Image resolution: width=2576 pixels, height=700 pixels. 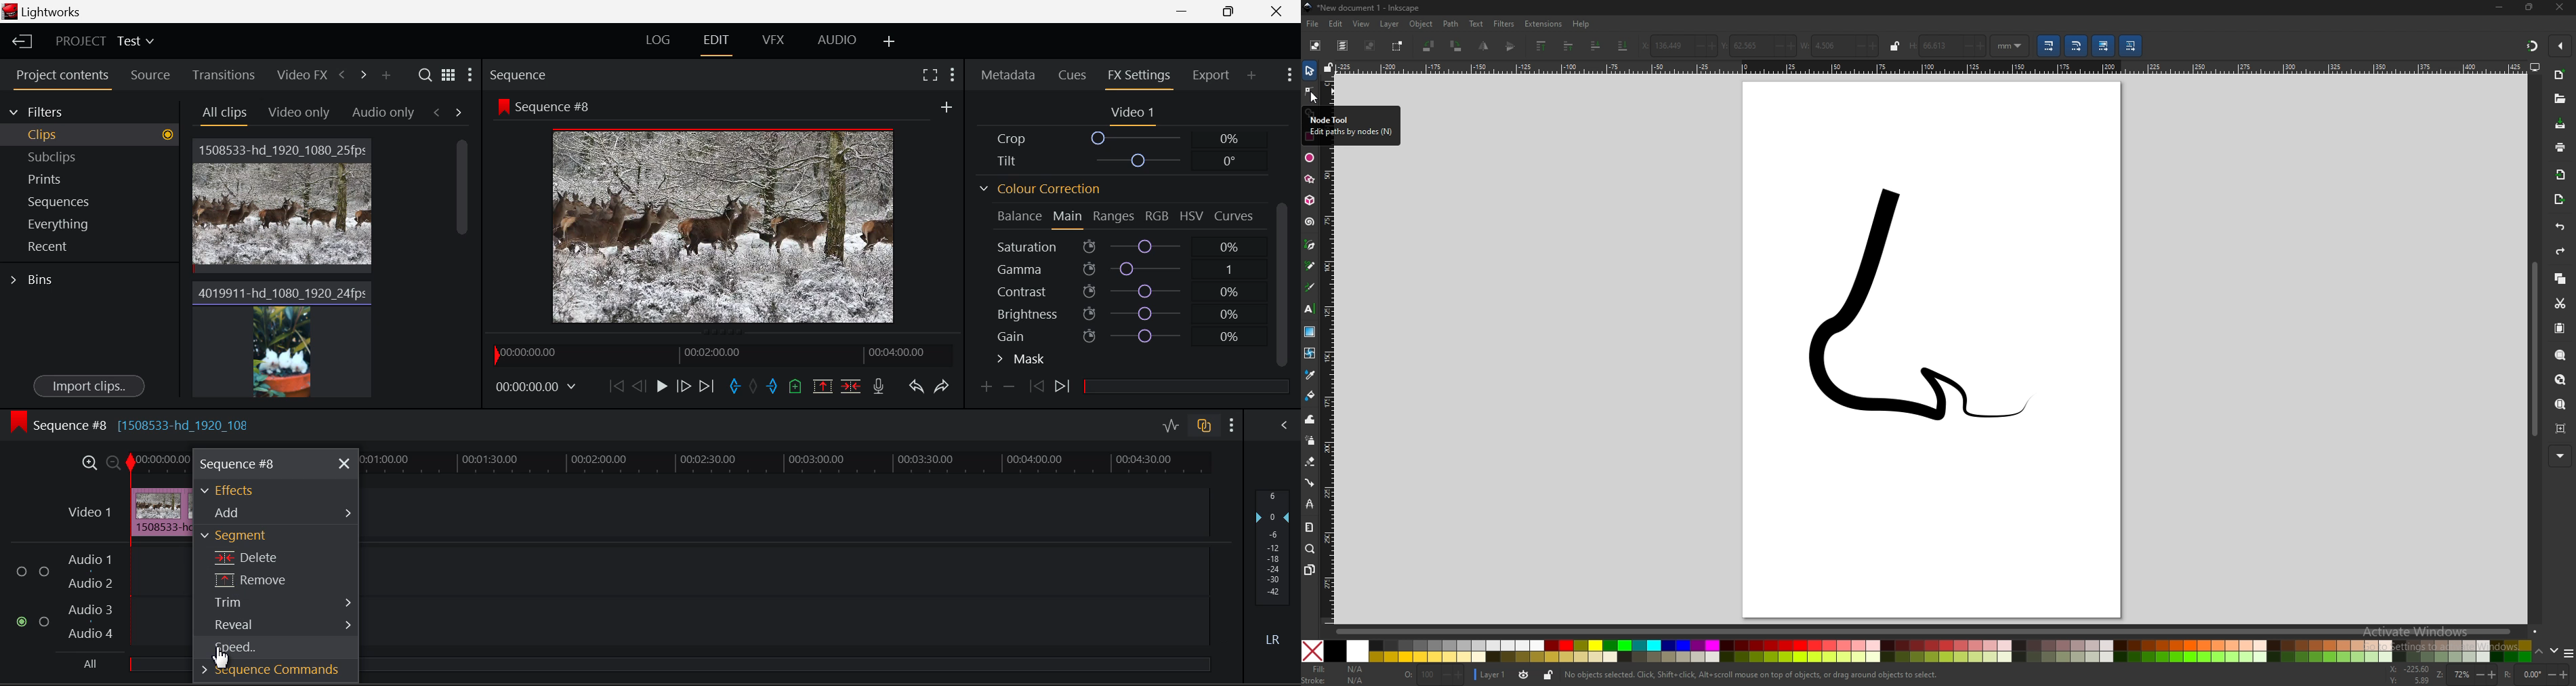 What do you see at coordinates (2535, 349) in the screenshot?
I see `scroll bar` at bounding box center [2535, 349].